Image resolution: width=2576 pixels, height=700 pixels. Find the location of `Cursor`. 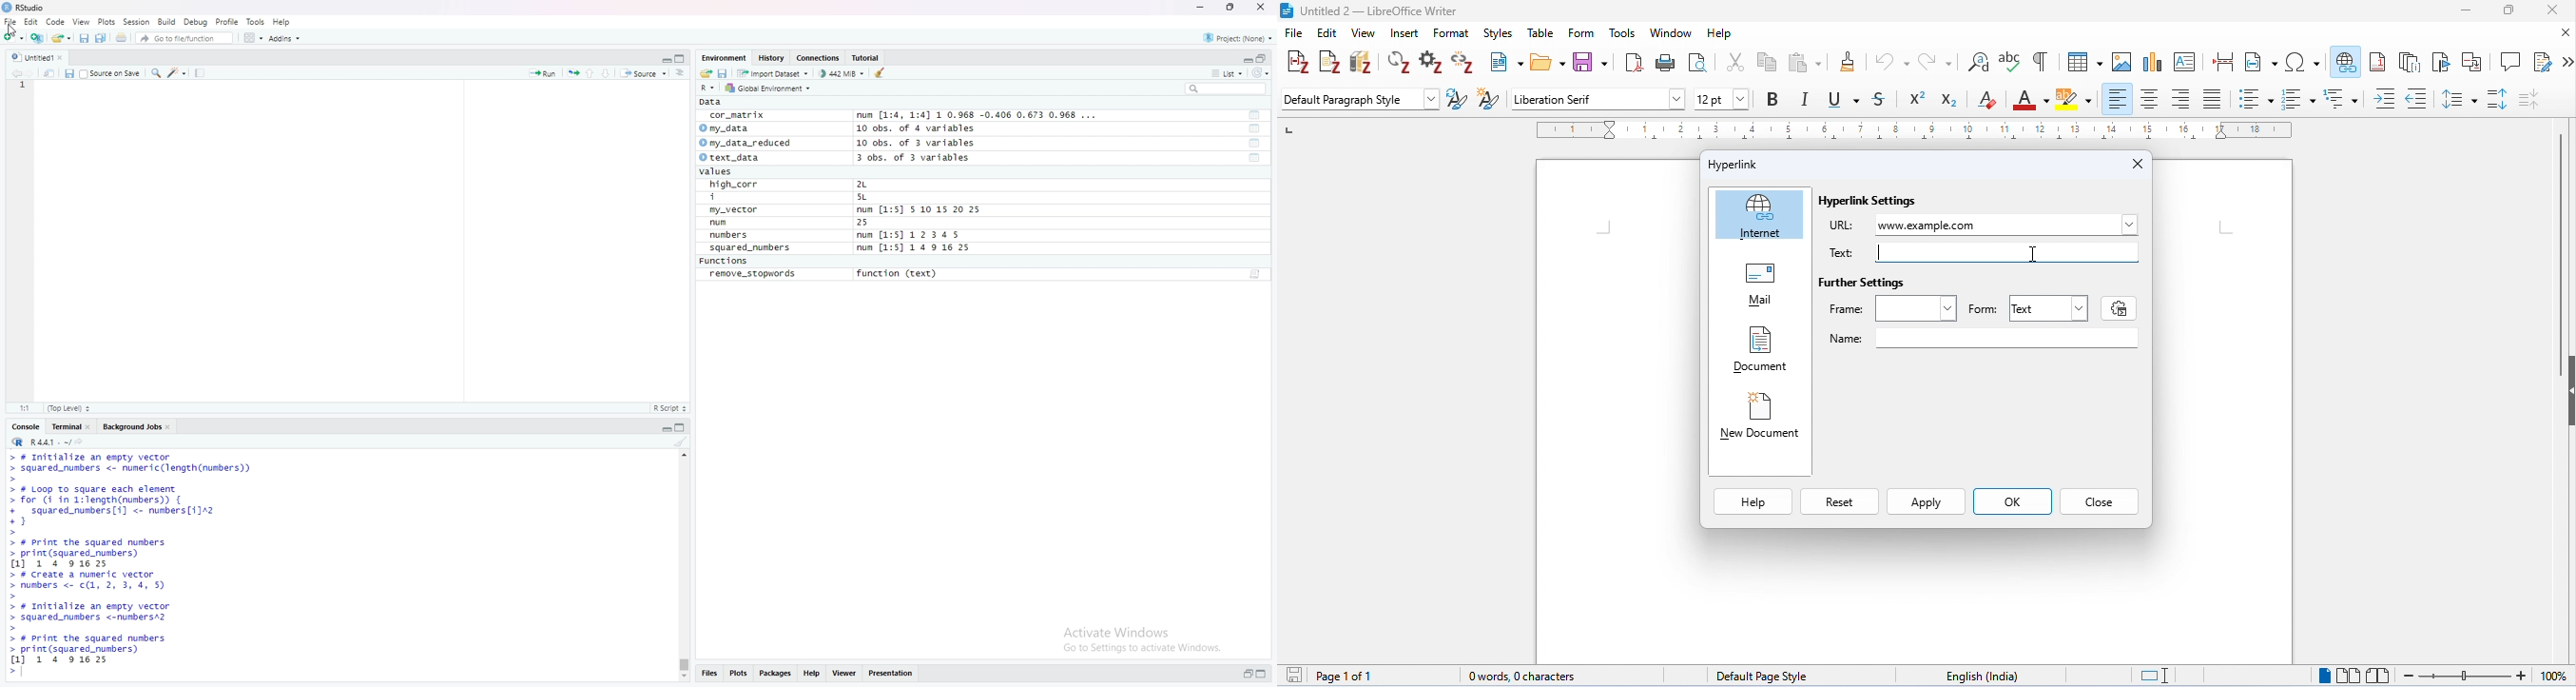

Cursor is located at coordinates (11, 31).